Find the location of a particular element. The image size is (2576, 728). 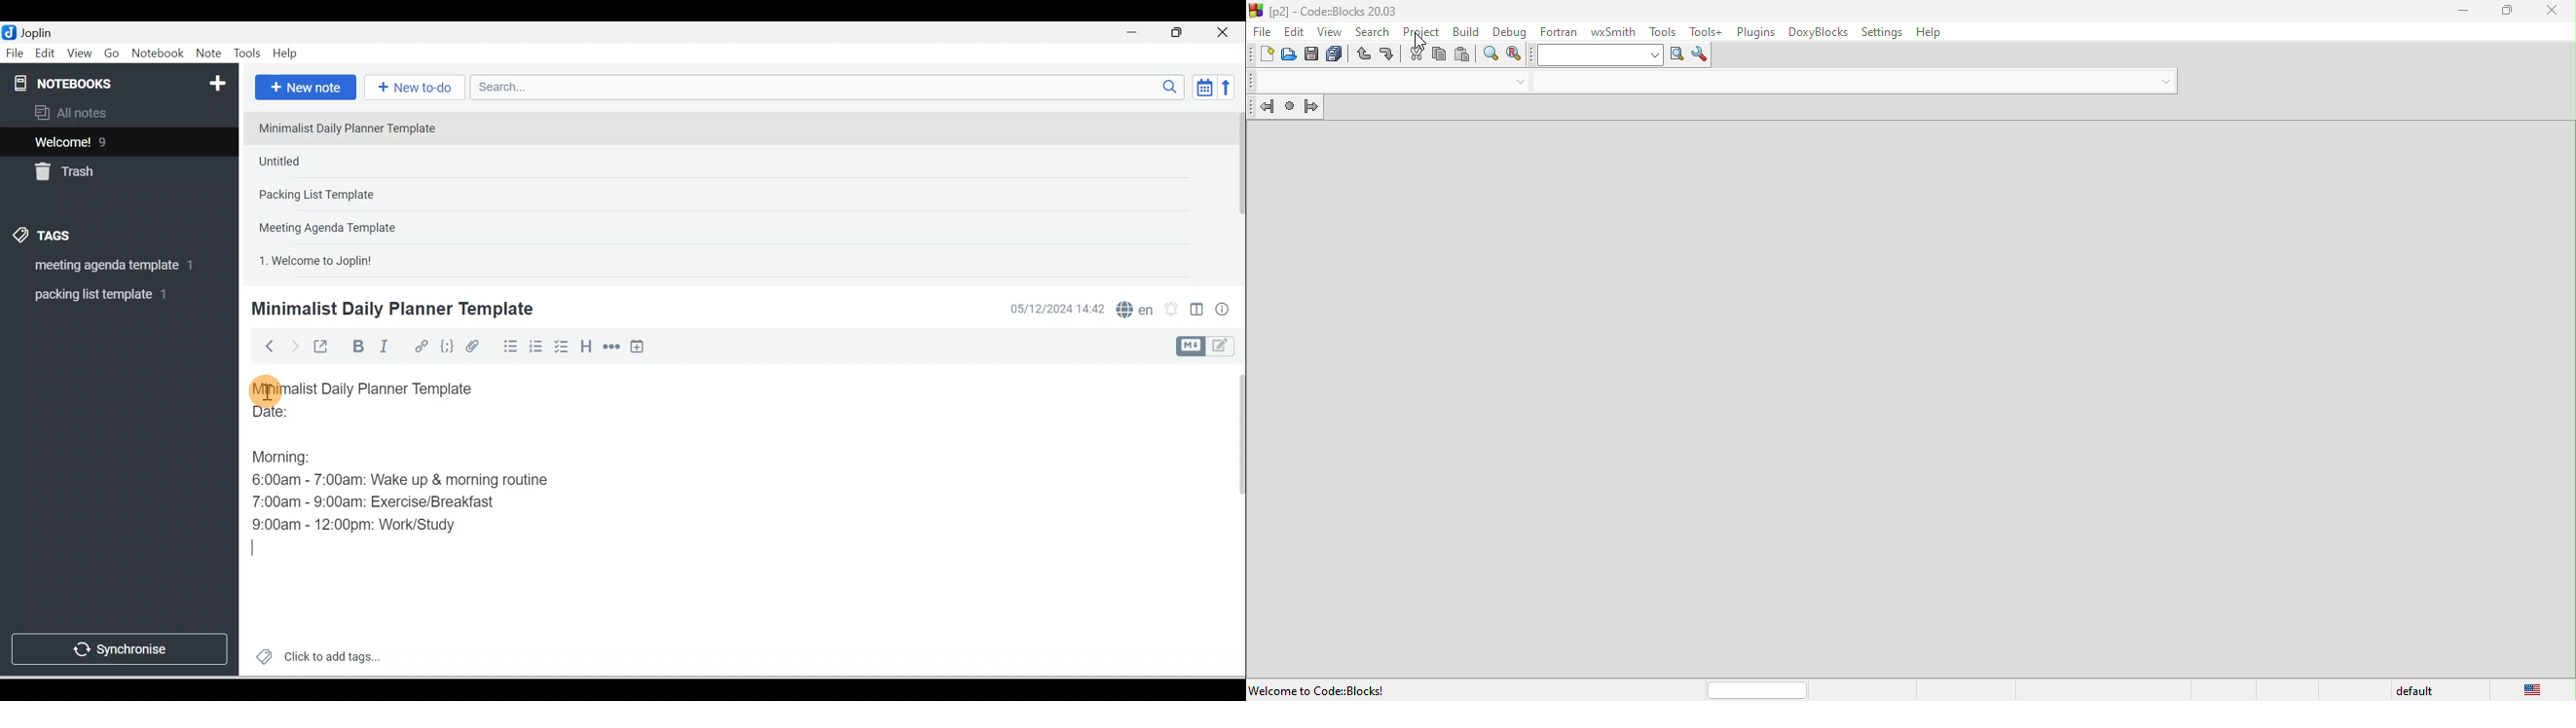

Spelling is located at coordinates (1132, 308).